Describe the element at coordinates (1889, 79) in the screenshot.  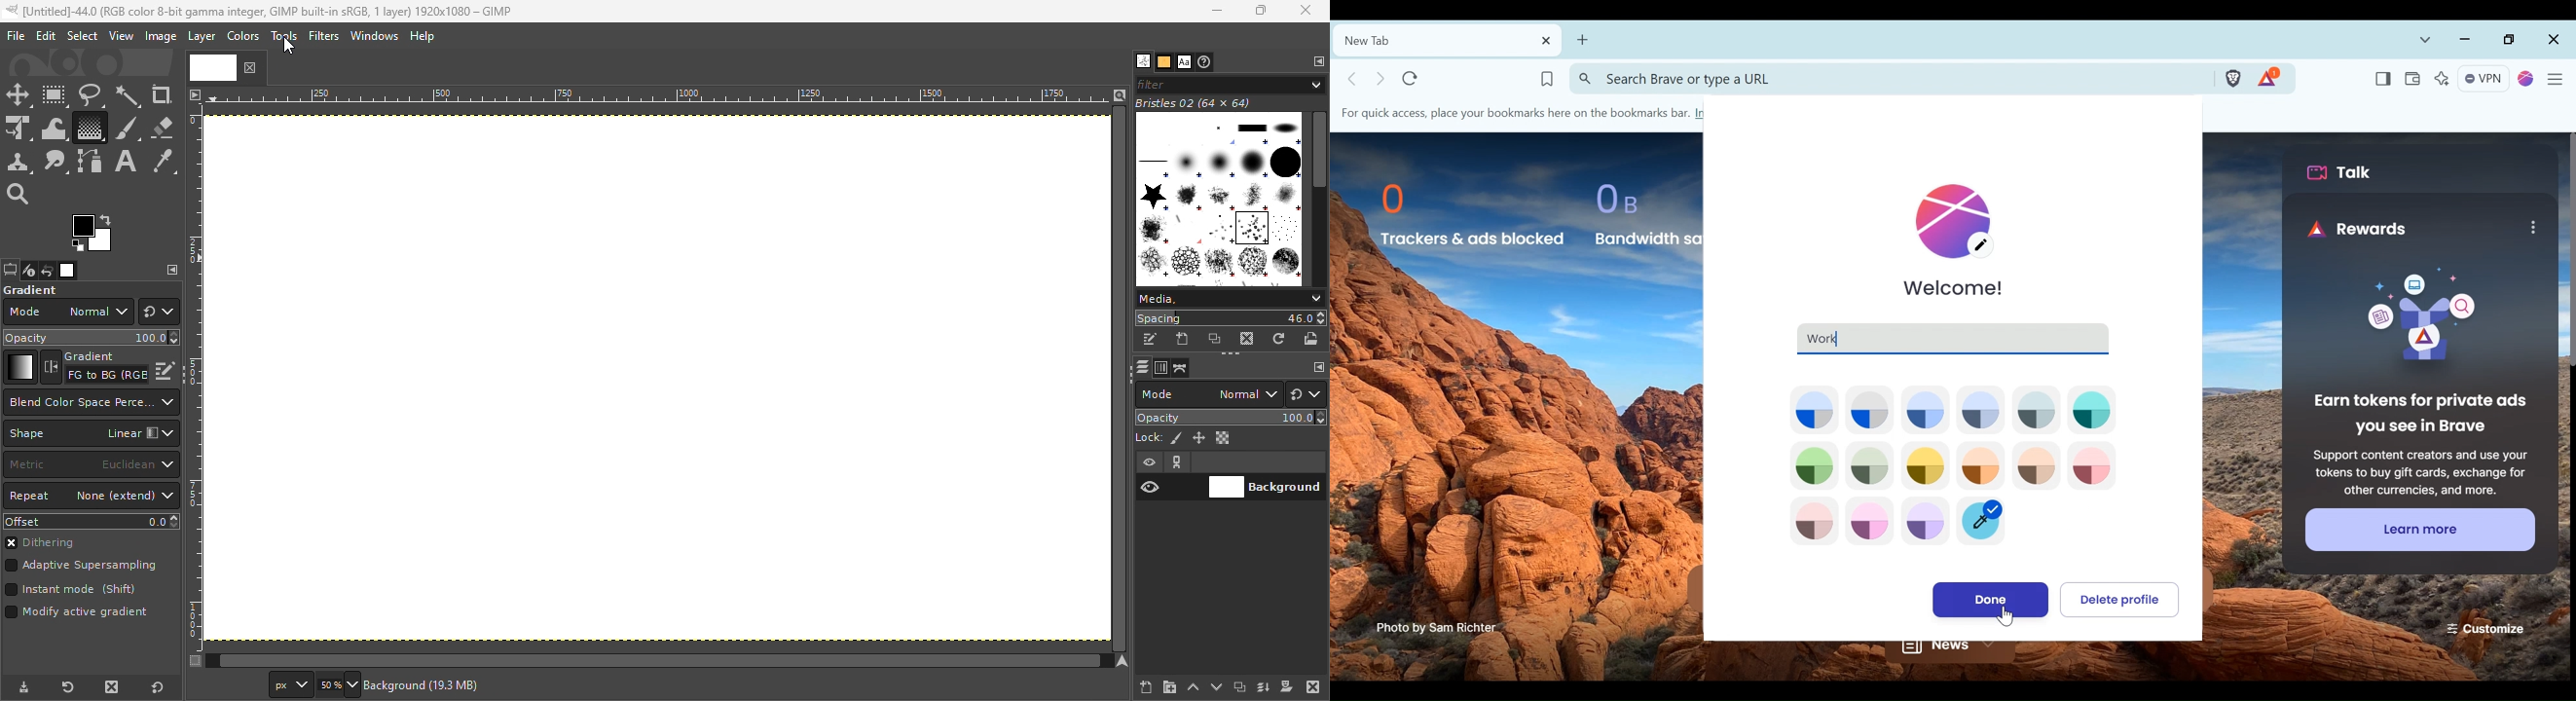
I see `Address bar` at that location.